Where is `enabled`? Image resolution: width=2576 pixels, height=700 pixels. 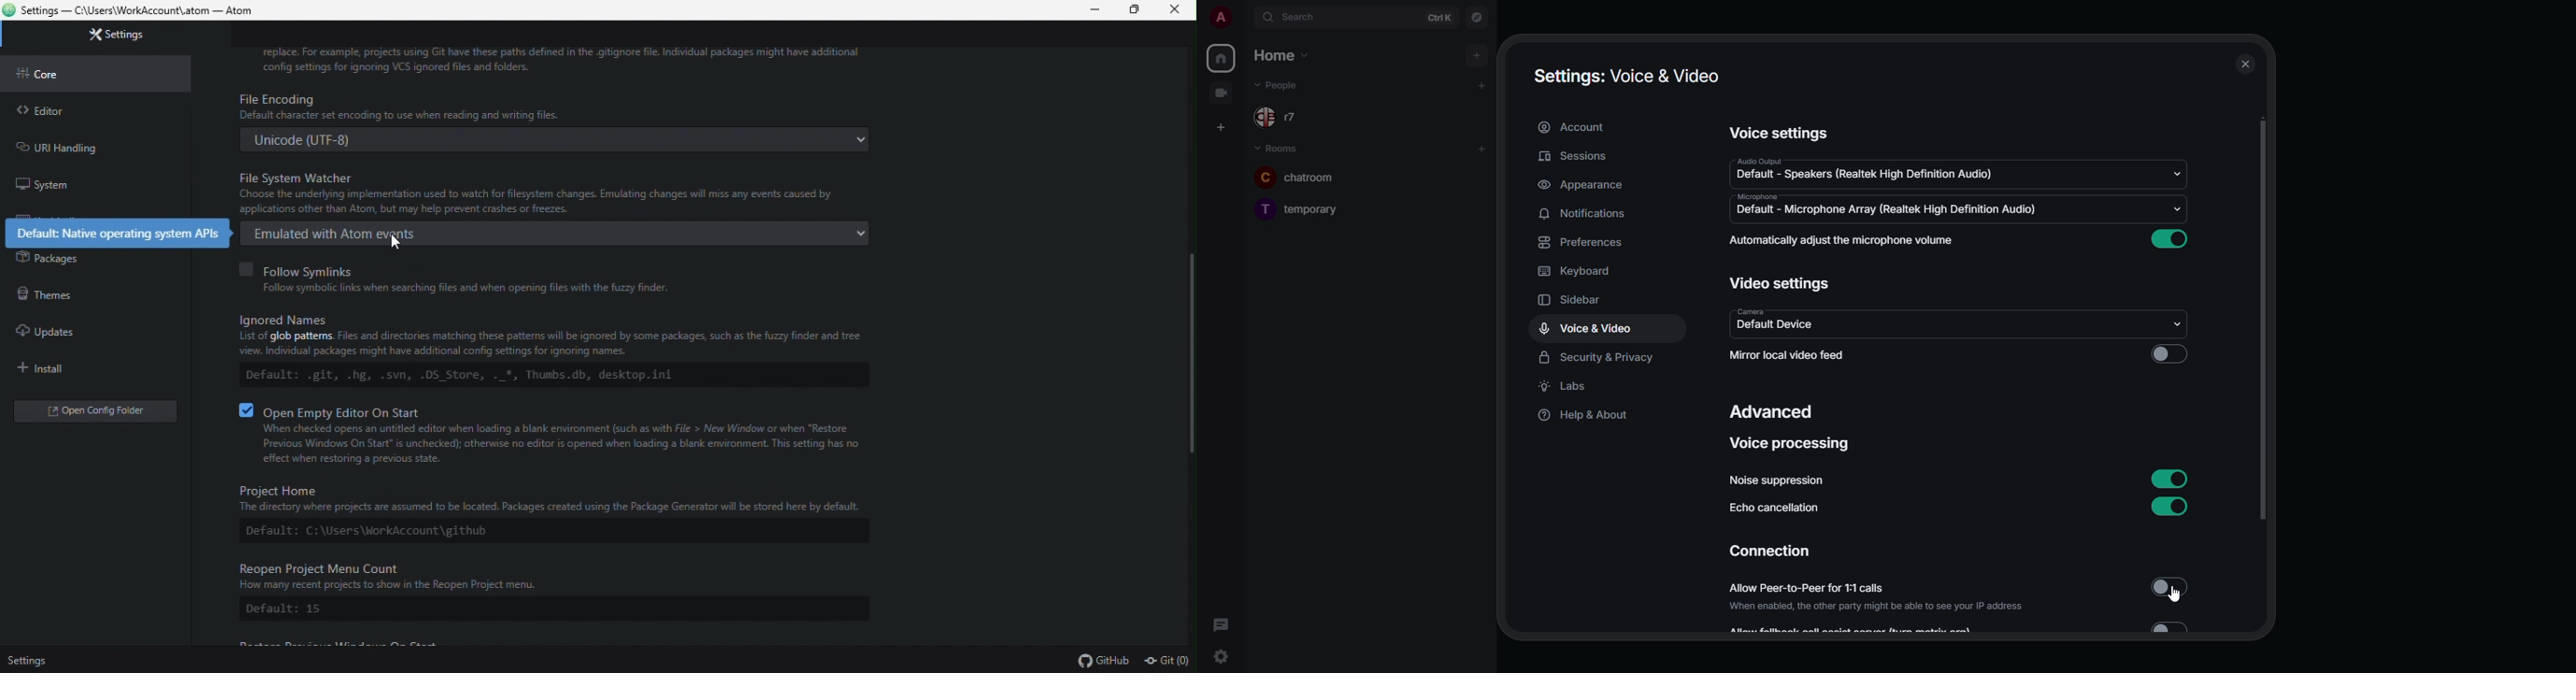
enabled is located at coordinates (2169, 477).